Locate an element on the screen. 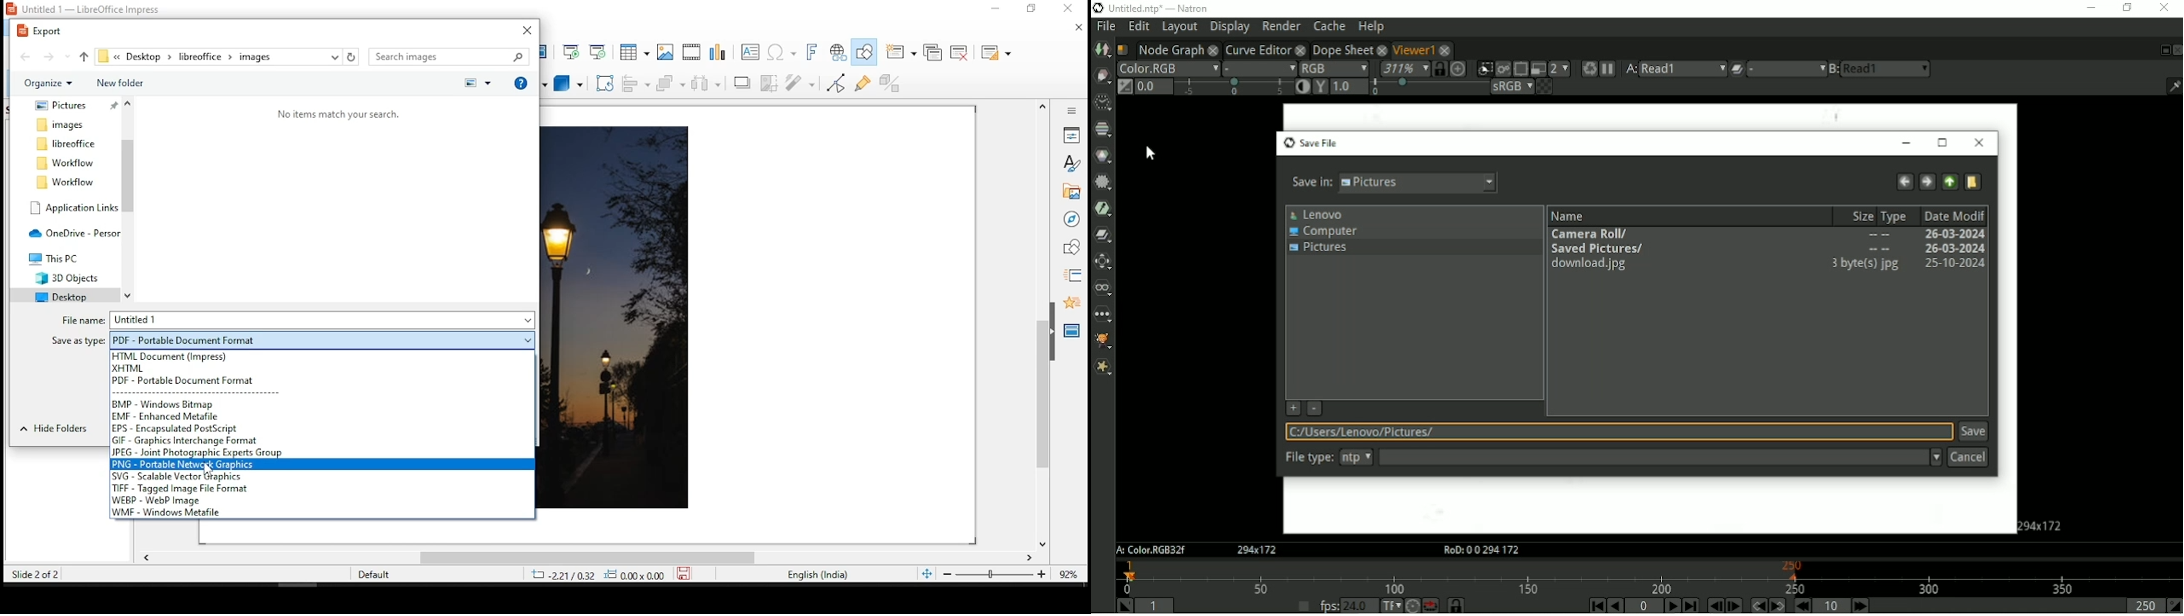 Image resolution: width=2184 pixels, height=616 pixels. eps is located at coordinates (179, 429).